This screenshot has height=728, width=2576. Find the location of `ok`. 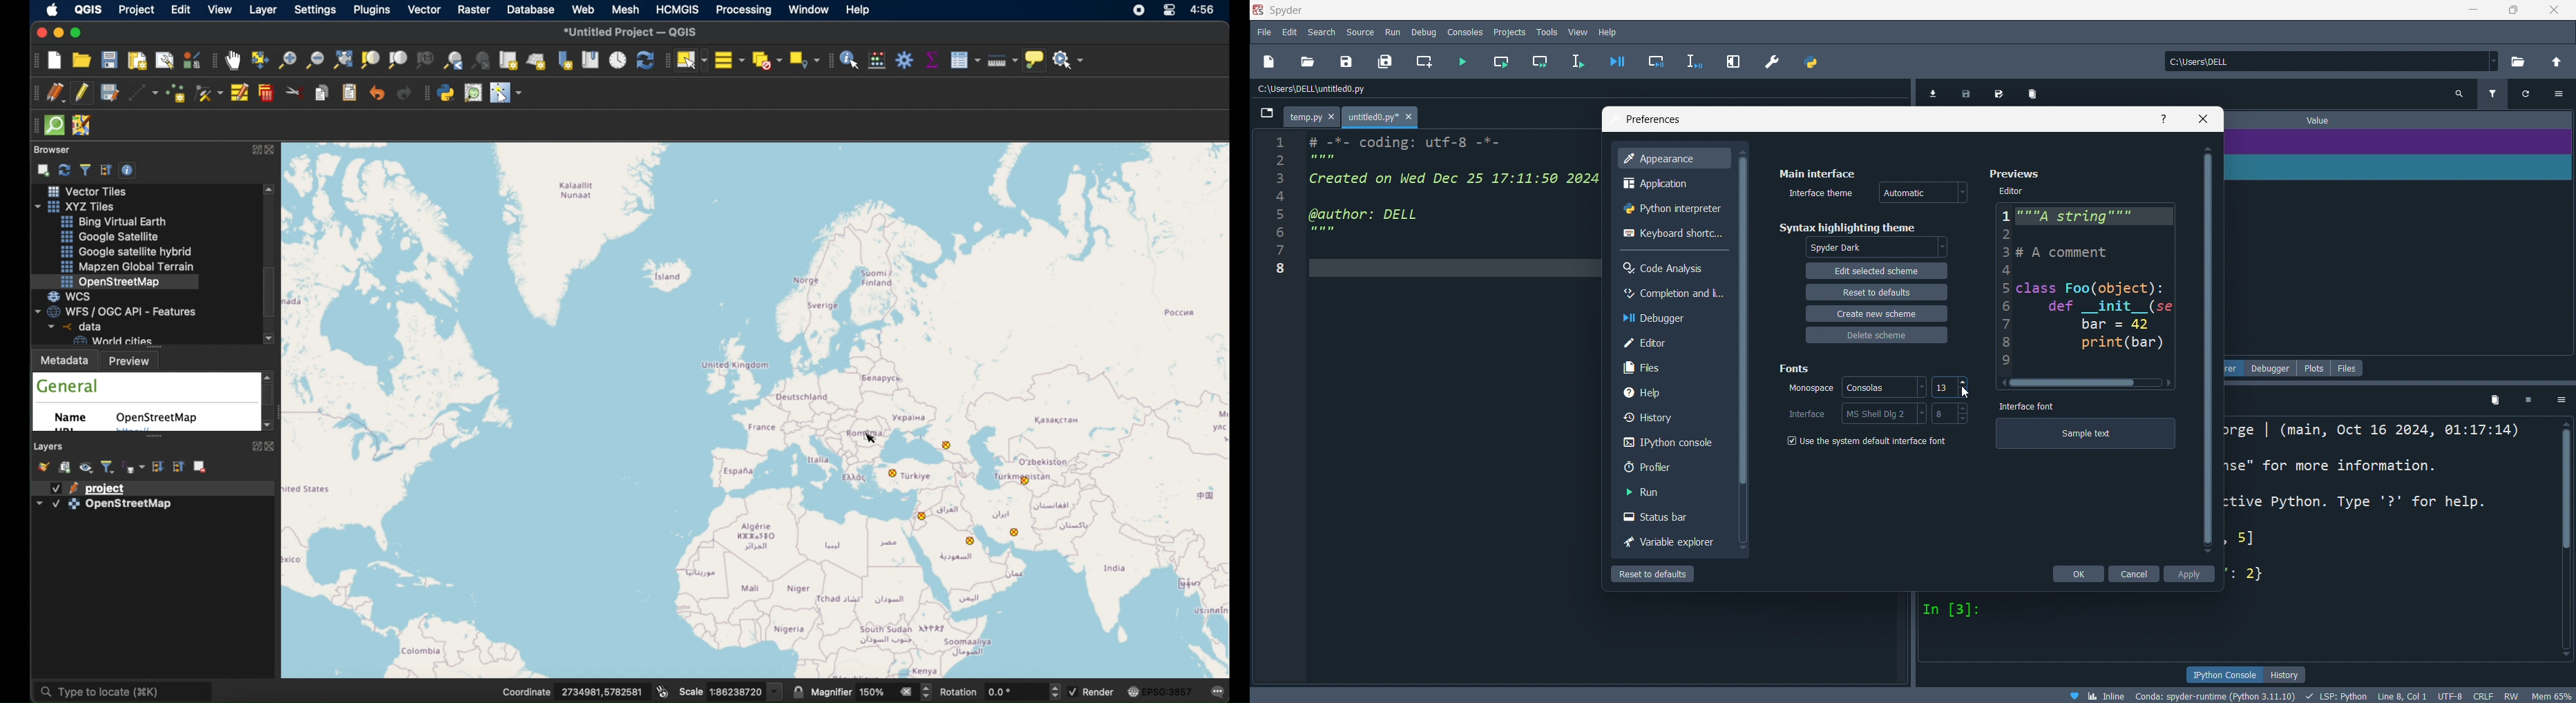

ok is located at coordinates (2078, 573).